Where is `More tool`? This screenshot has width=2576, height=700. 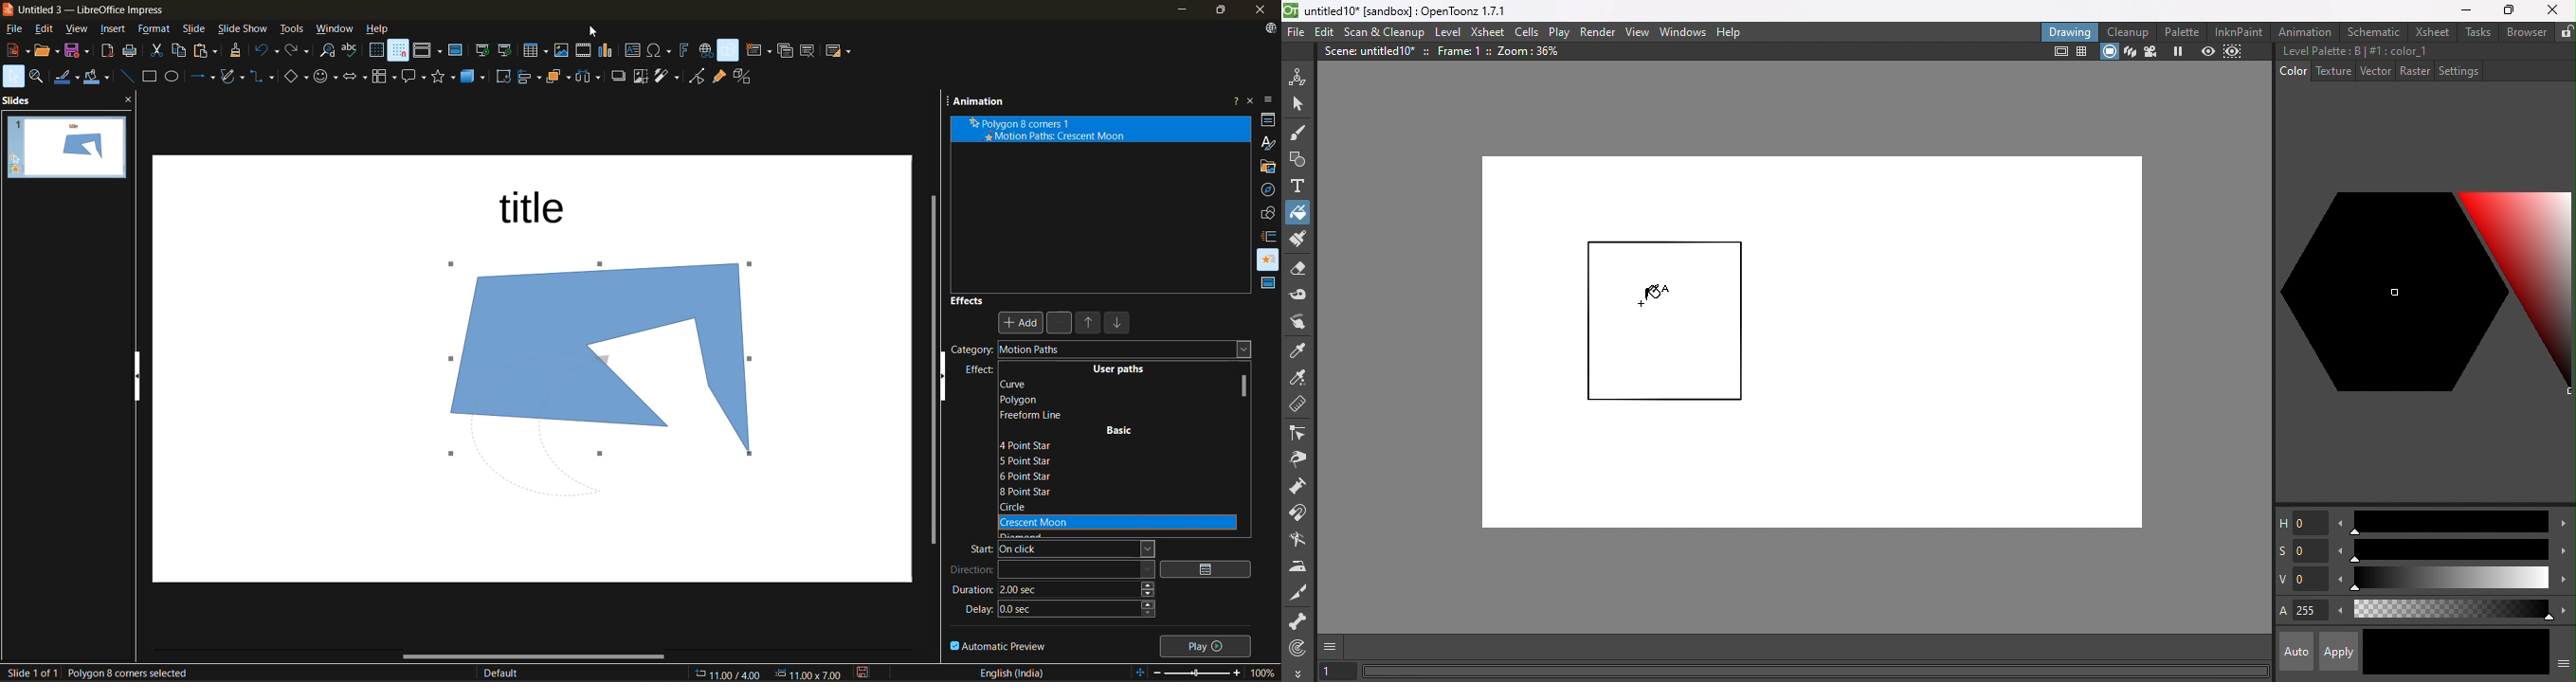 More tool is located at coordinates (1298, 673).